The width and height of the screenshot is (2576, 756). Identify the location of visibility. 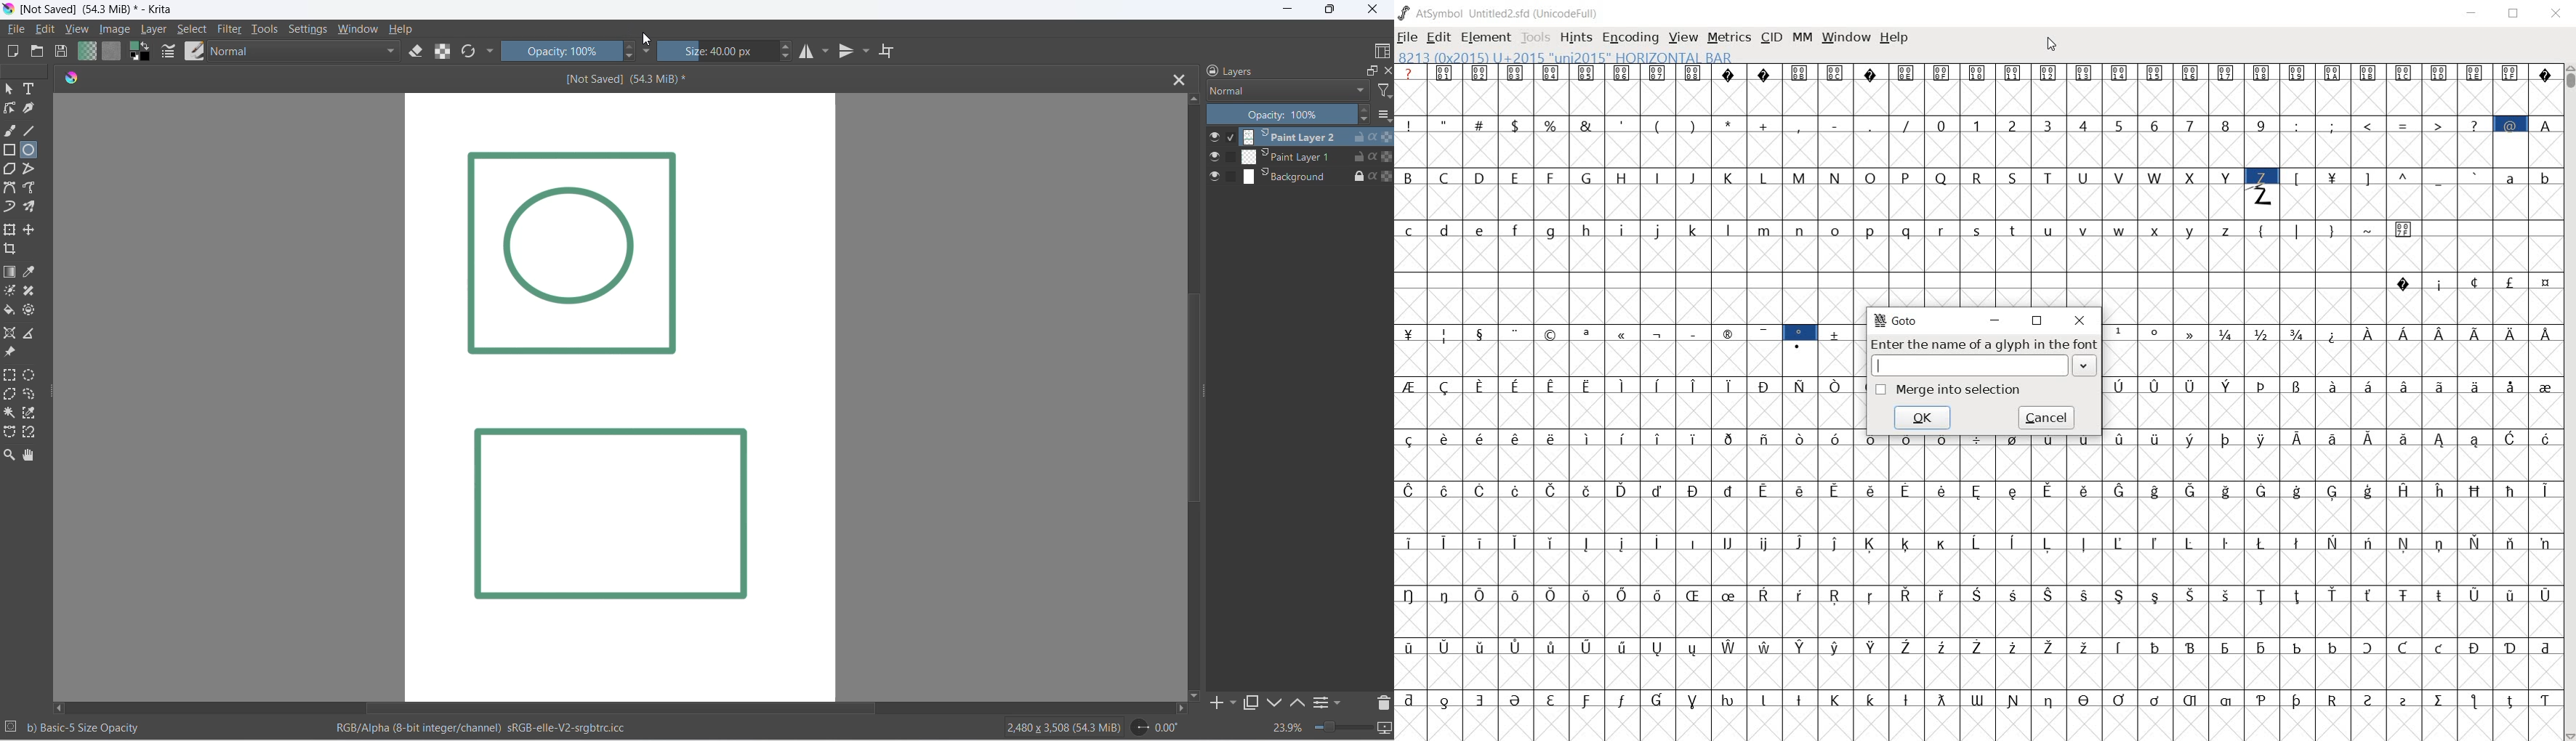
(1215, 137).